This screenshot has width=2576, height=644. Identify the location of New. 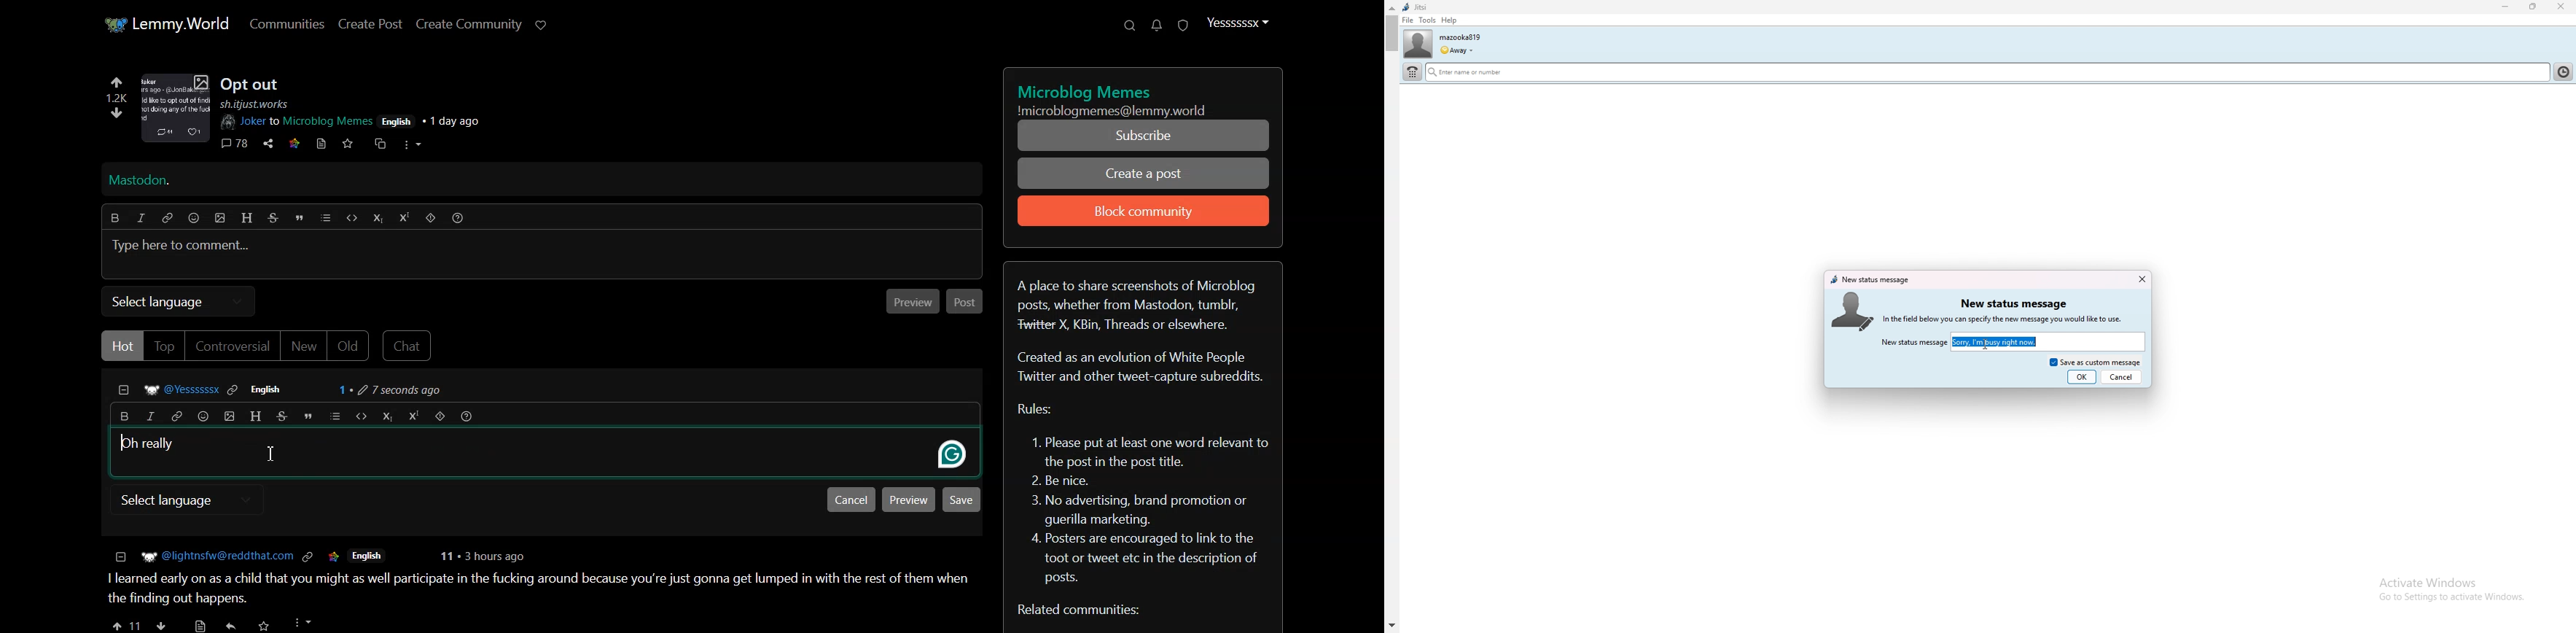
(304, 346).